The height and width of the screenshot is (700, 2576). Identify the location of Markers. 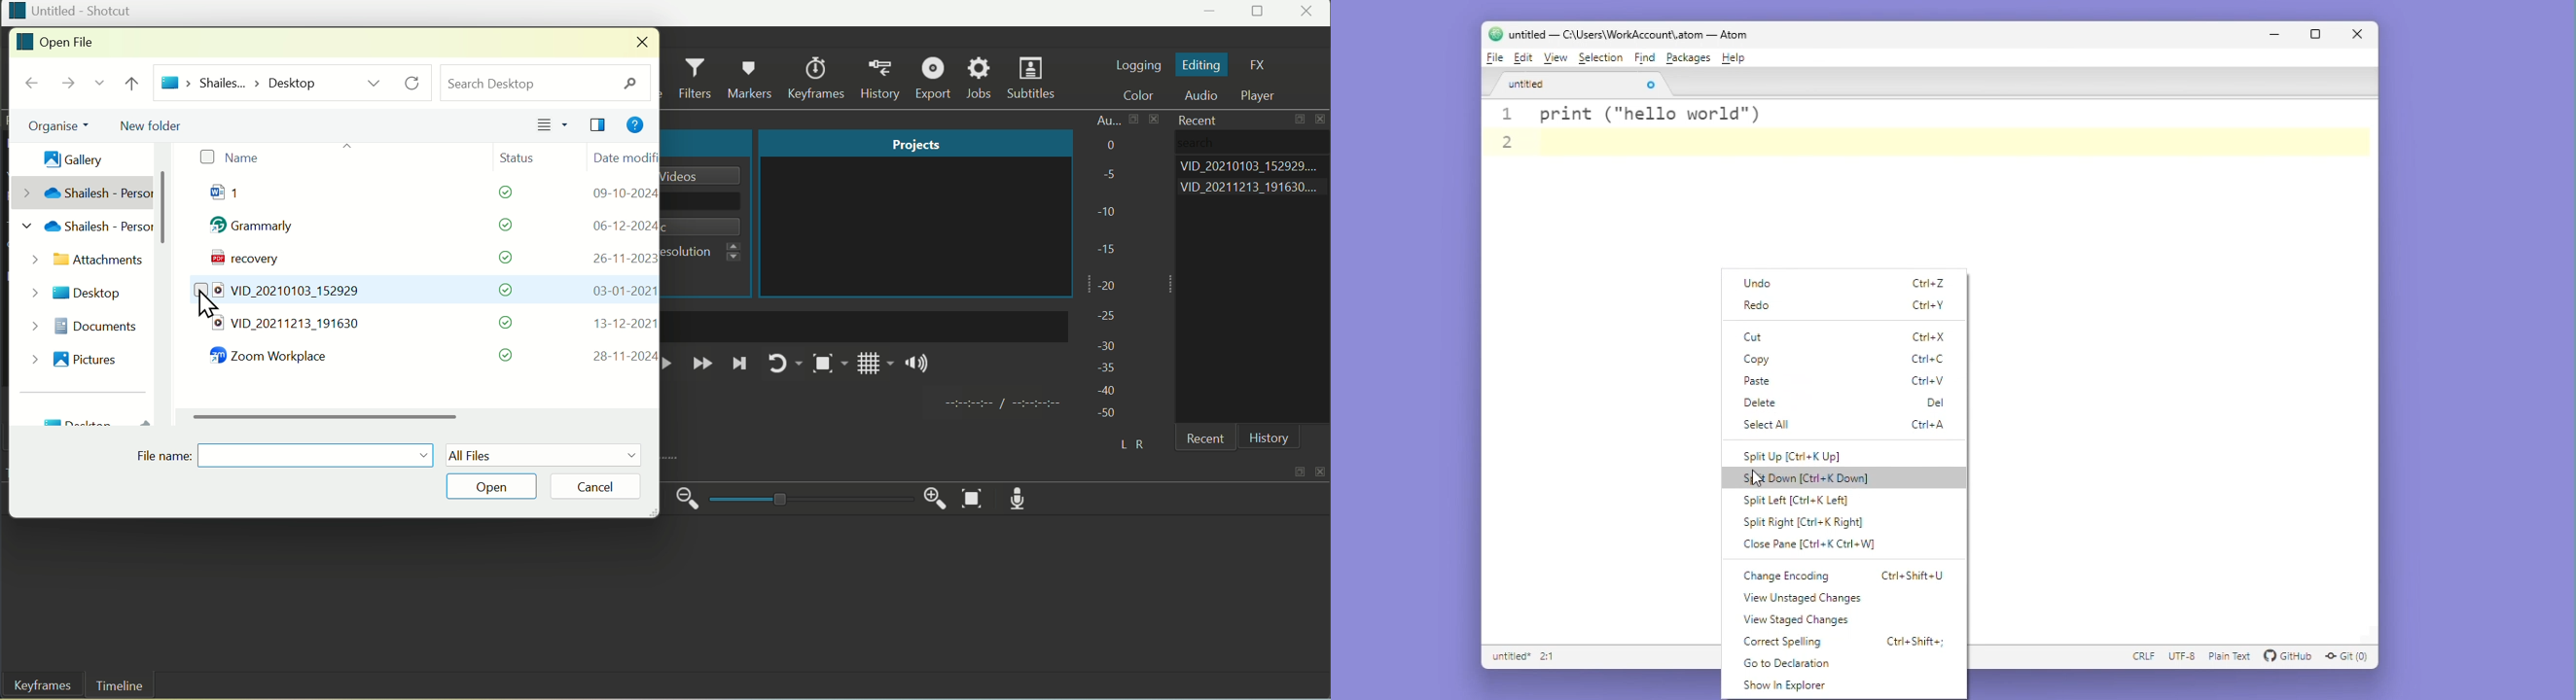
(753, 77).